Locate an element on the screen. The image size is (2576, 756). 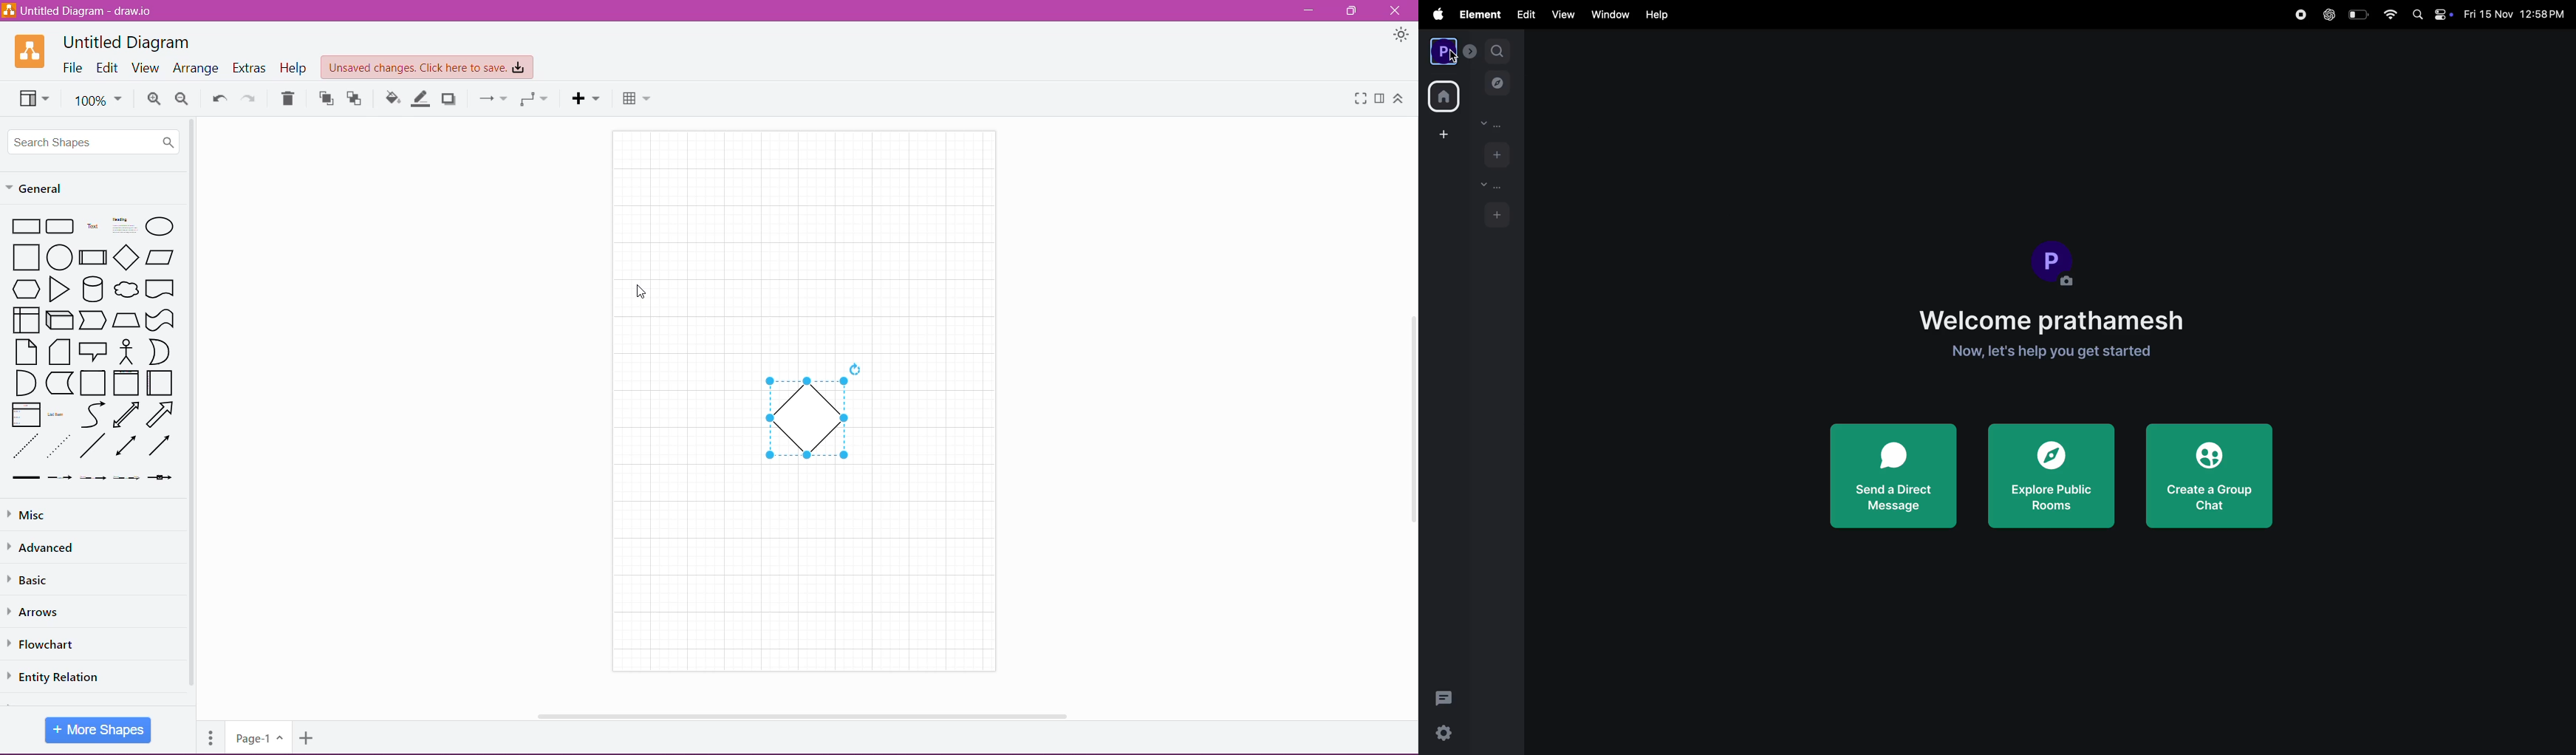
Advanced is located at coordinates (47, 547).